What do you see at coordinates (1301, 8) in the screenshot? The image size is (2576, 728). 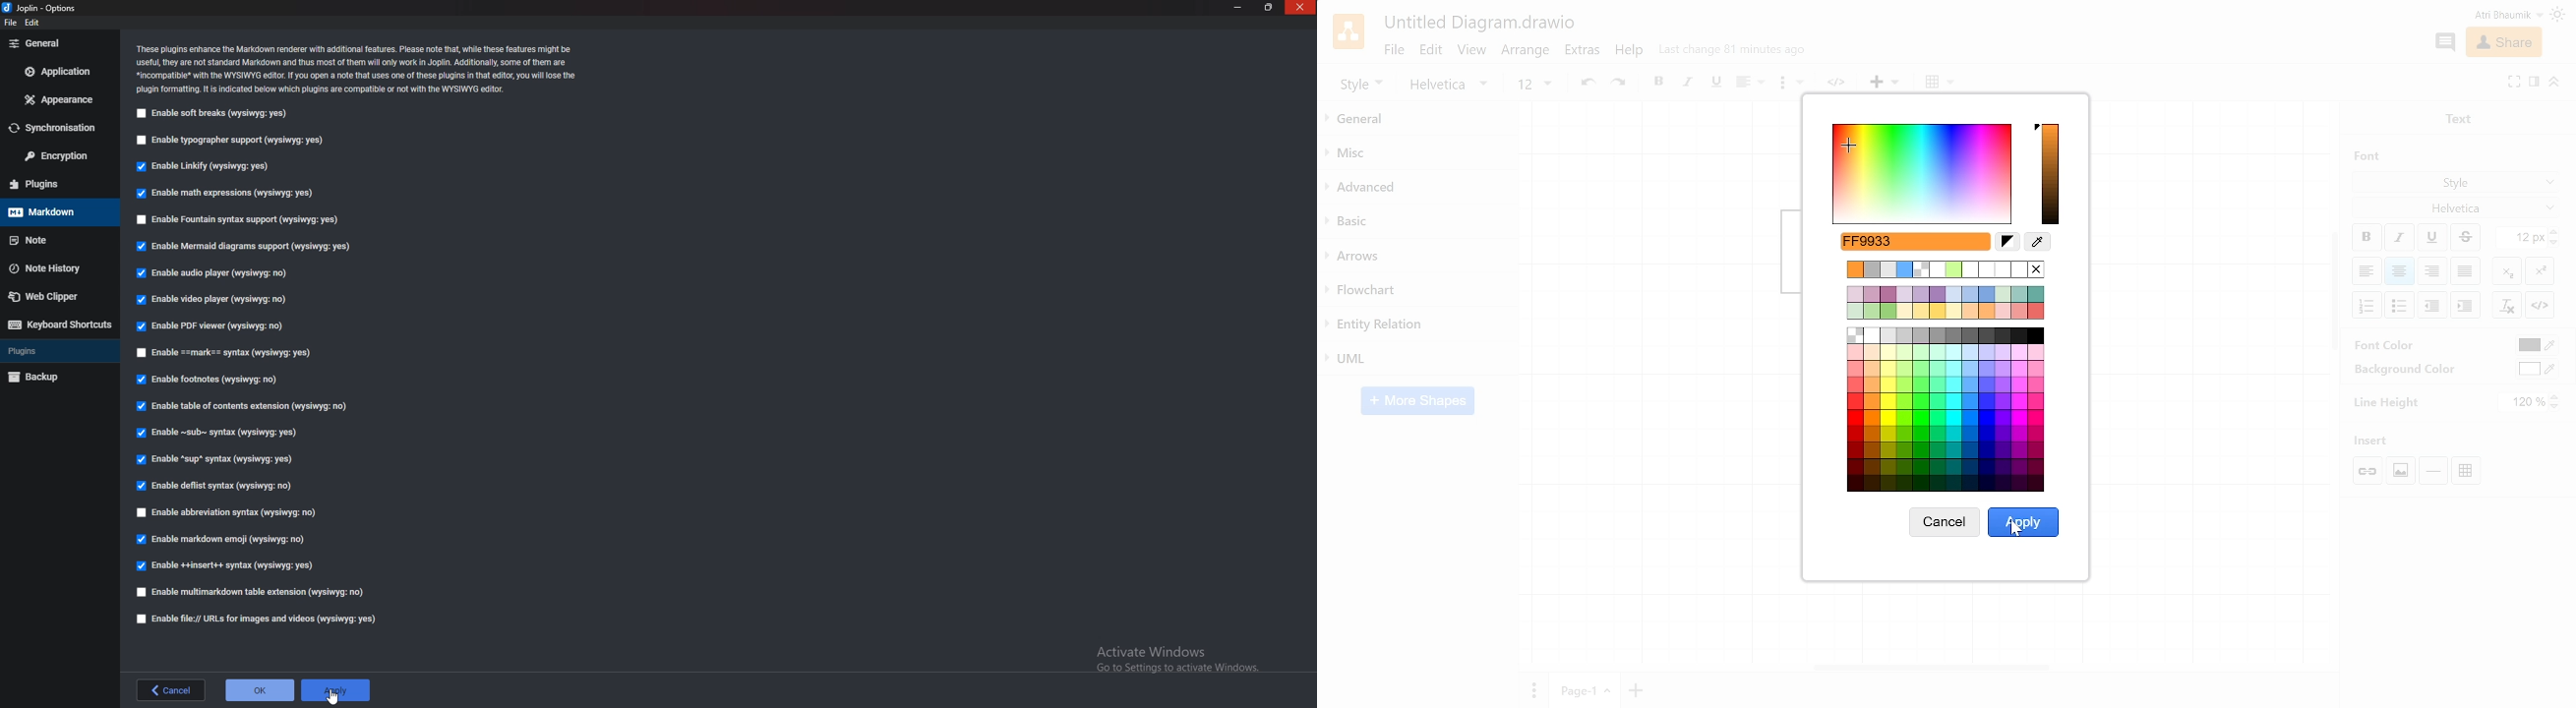 I see `close` at bounding box center [1301, 8].